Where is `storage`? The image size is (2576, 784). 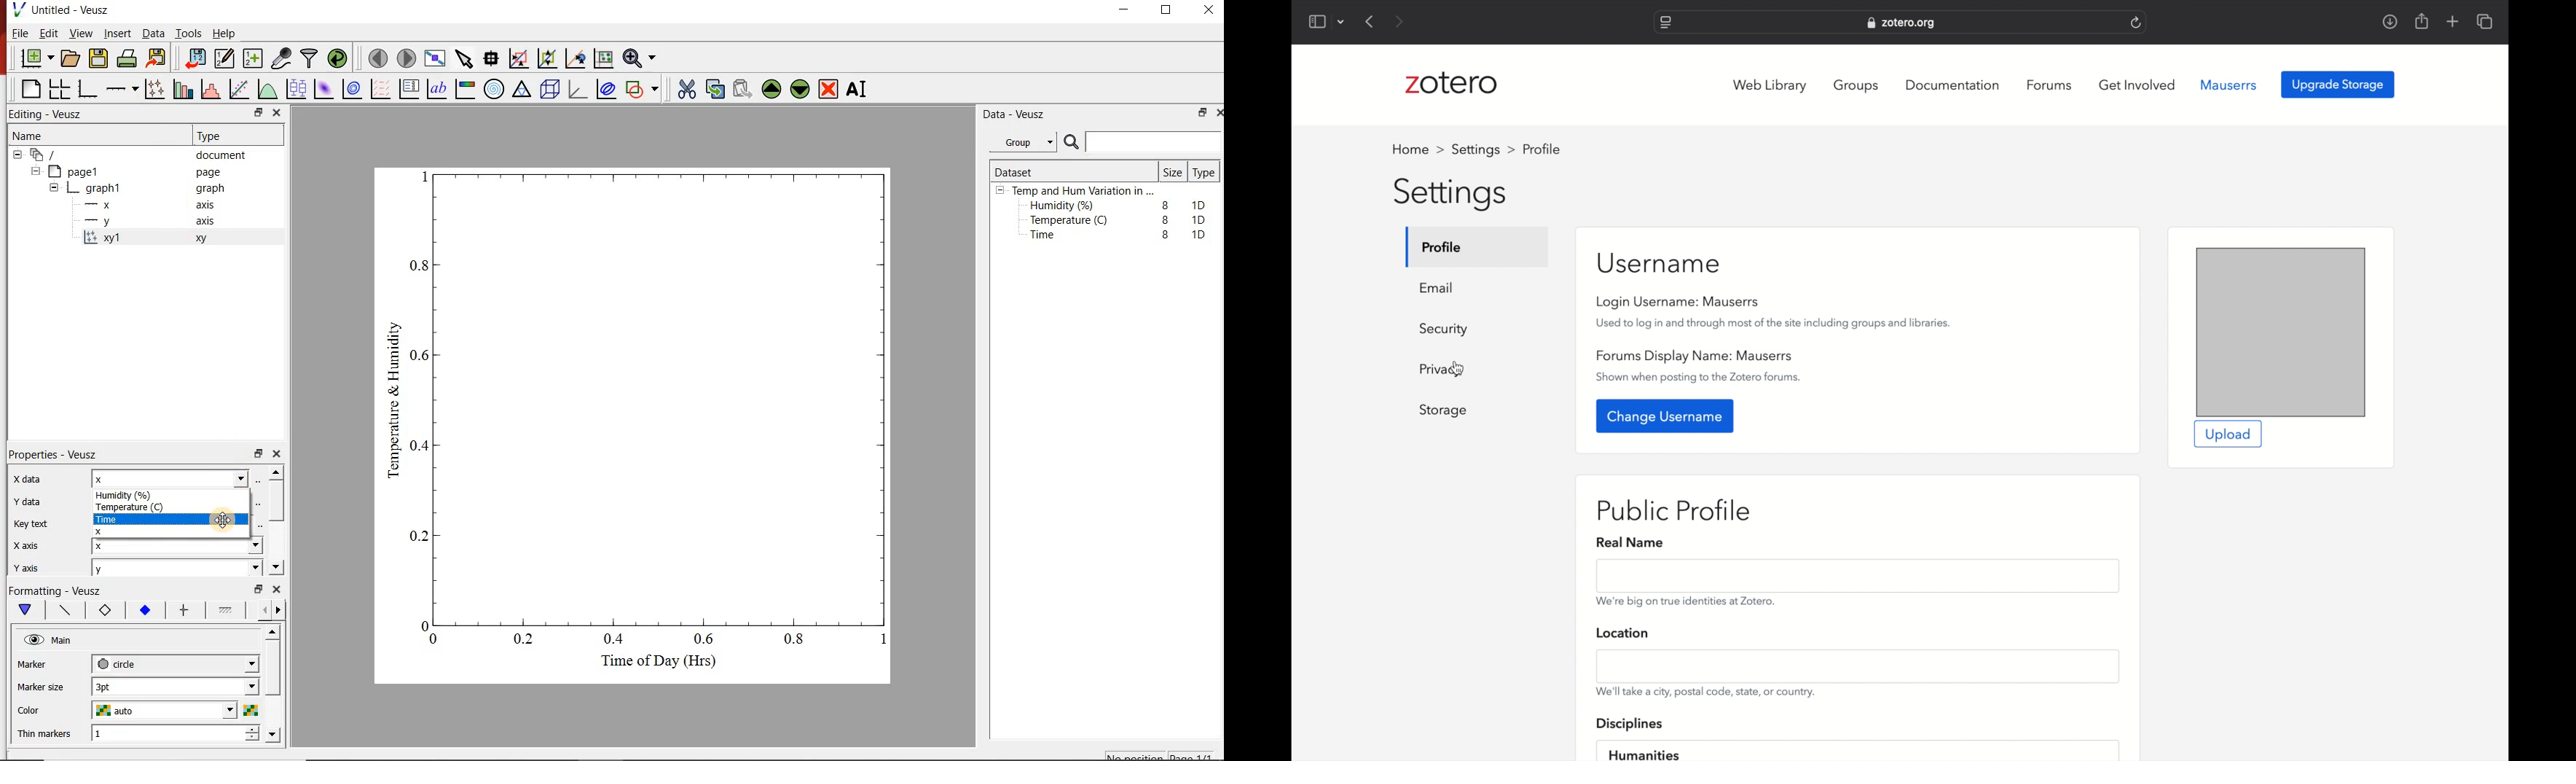
storage is located at coordinates (1444, 411).